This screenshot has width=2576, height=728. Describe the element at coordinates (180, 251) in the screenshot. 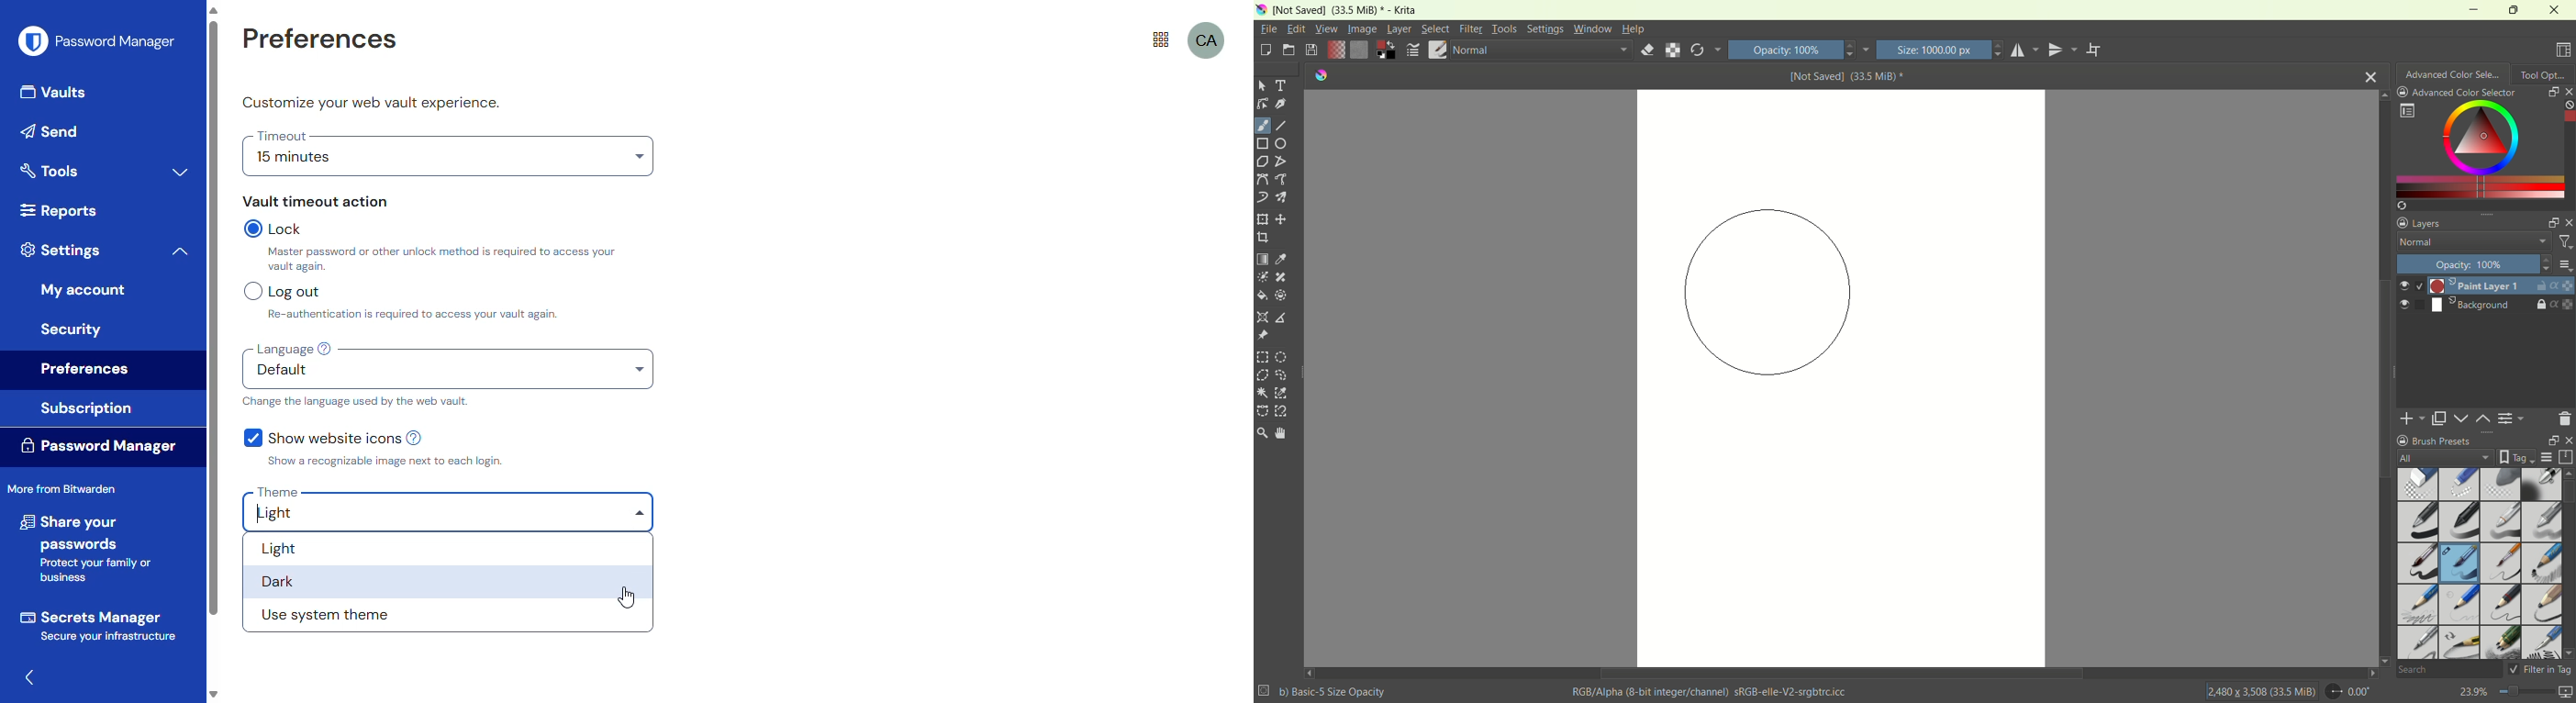

I see `toggle collapse` at that location.